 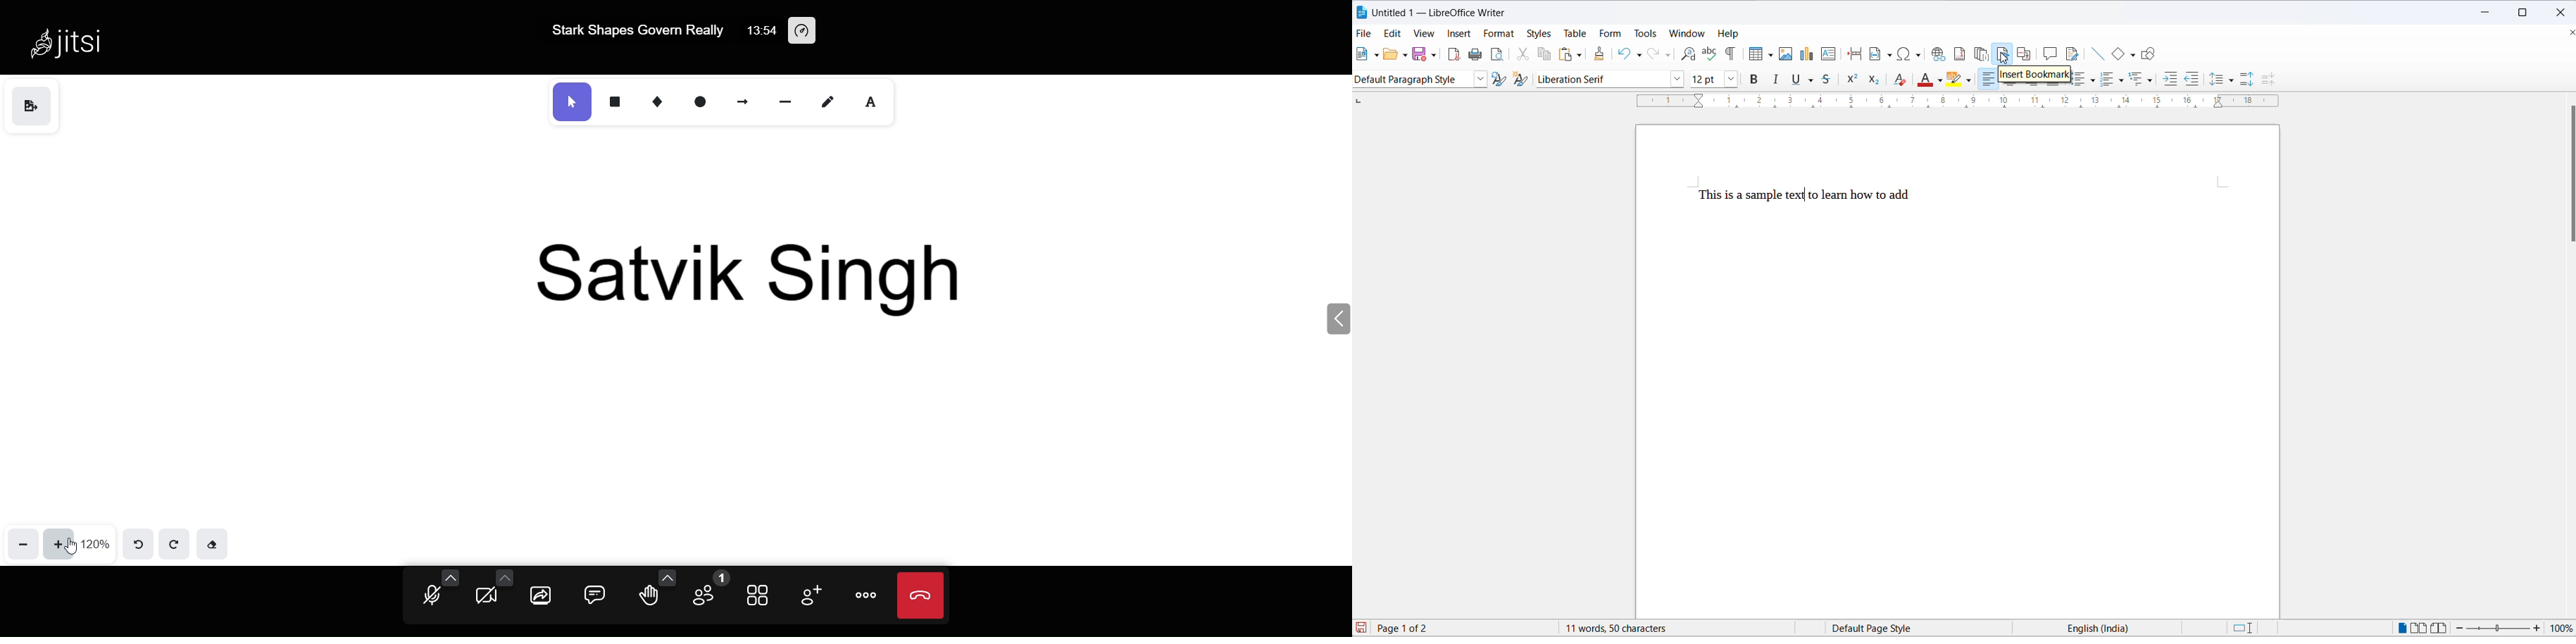 I want to click on paste options, so click(x=1580, y=55).